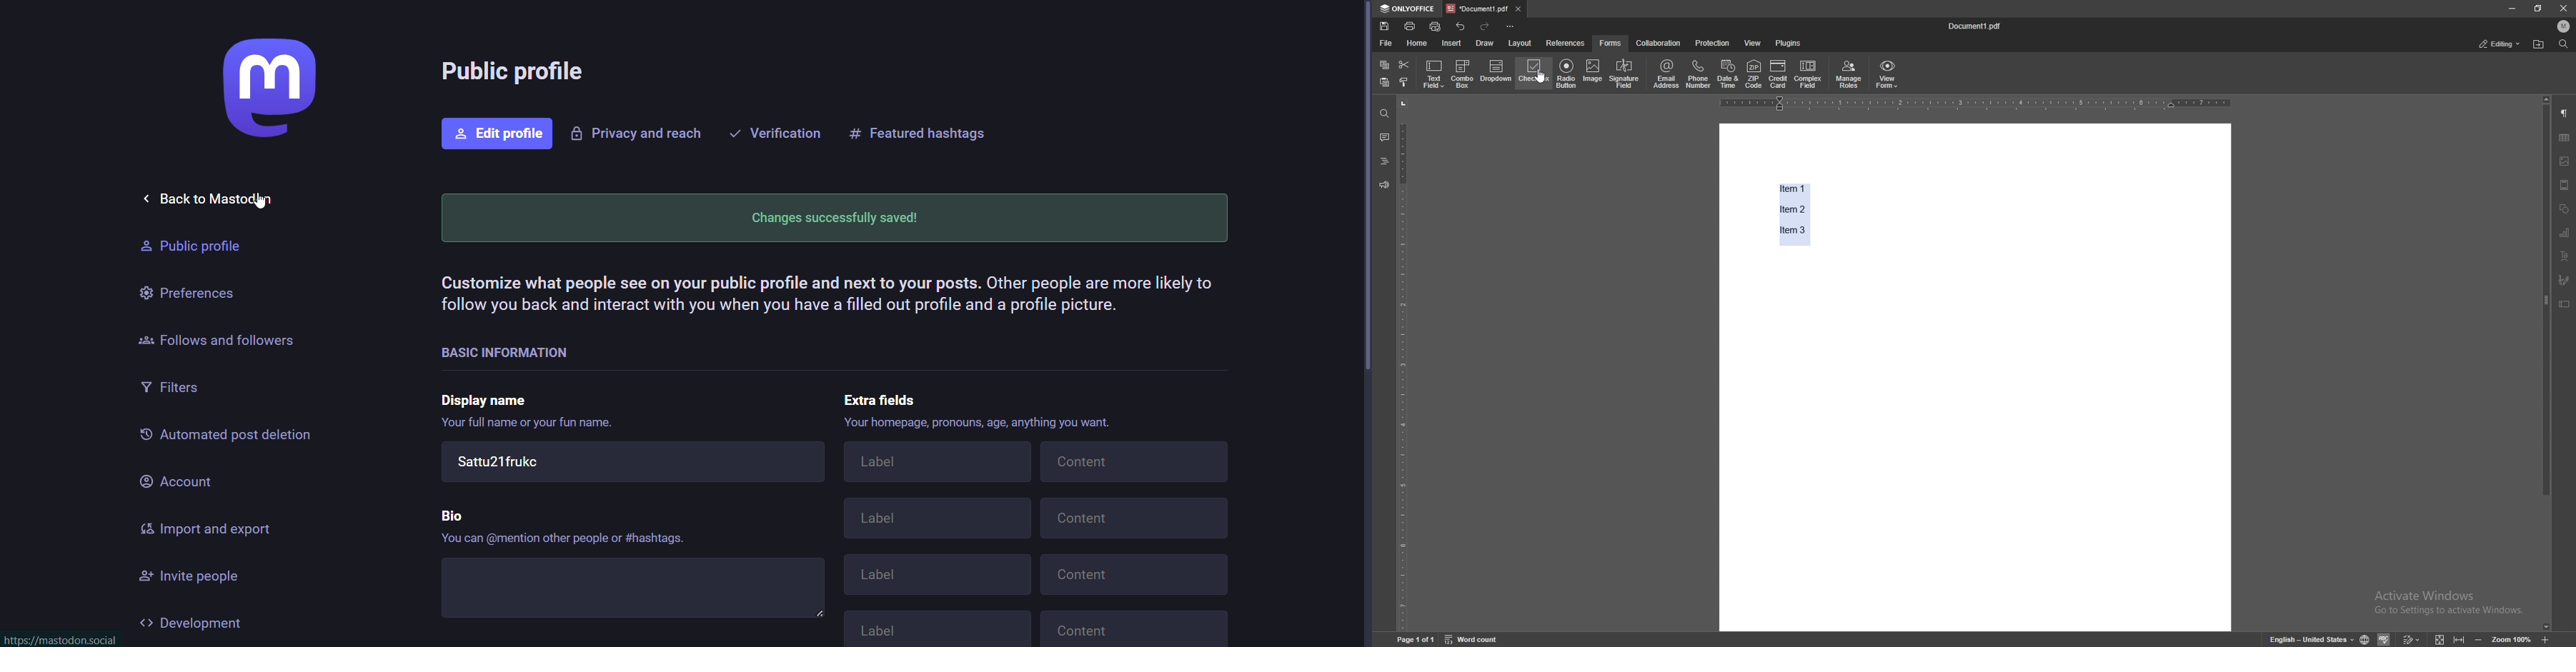  Describe the element at coordinates (2501, 43) in the screenshot. I see `status` at that location.